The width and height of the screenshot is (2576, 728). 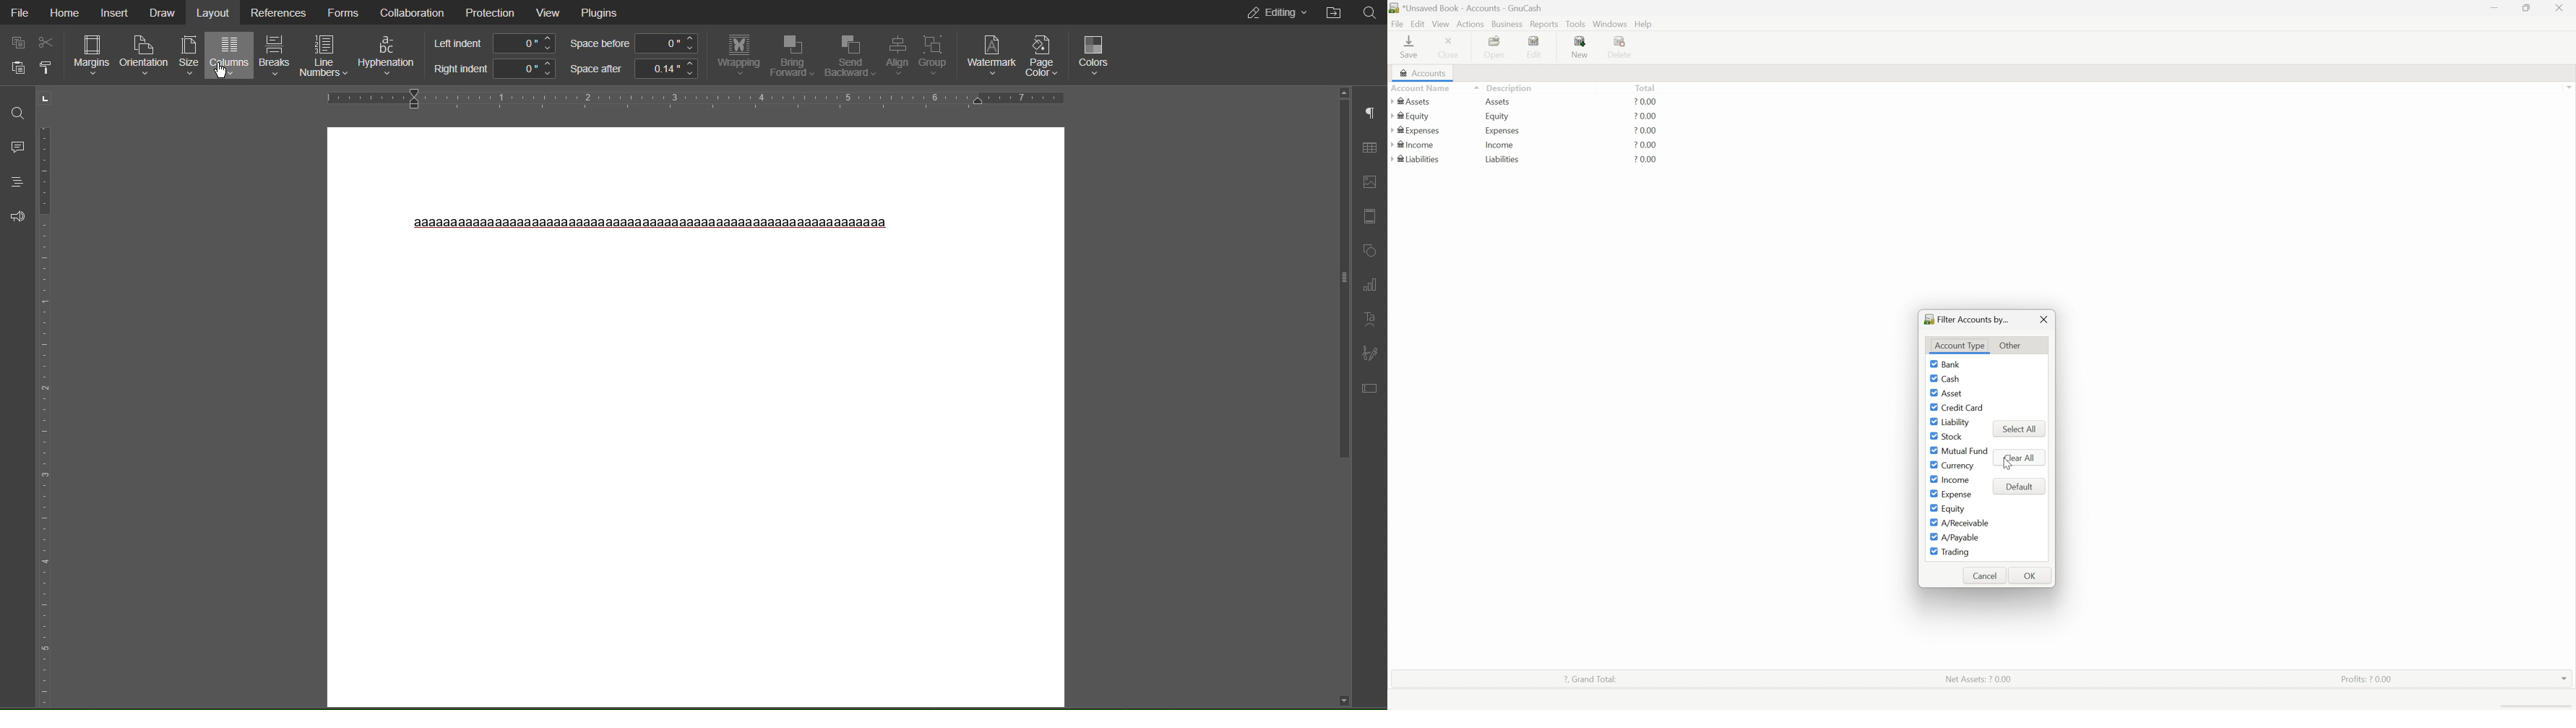 What do you see at coordinates (1986, 574) in the screenshot?
I see `Cancel` at bounding box center [1986, 574].